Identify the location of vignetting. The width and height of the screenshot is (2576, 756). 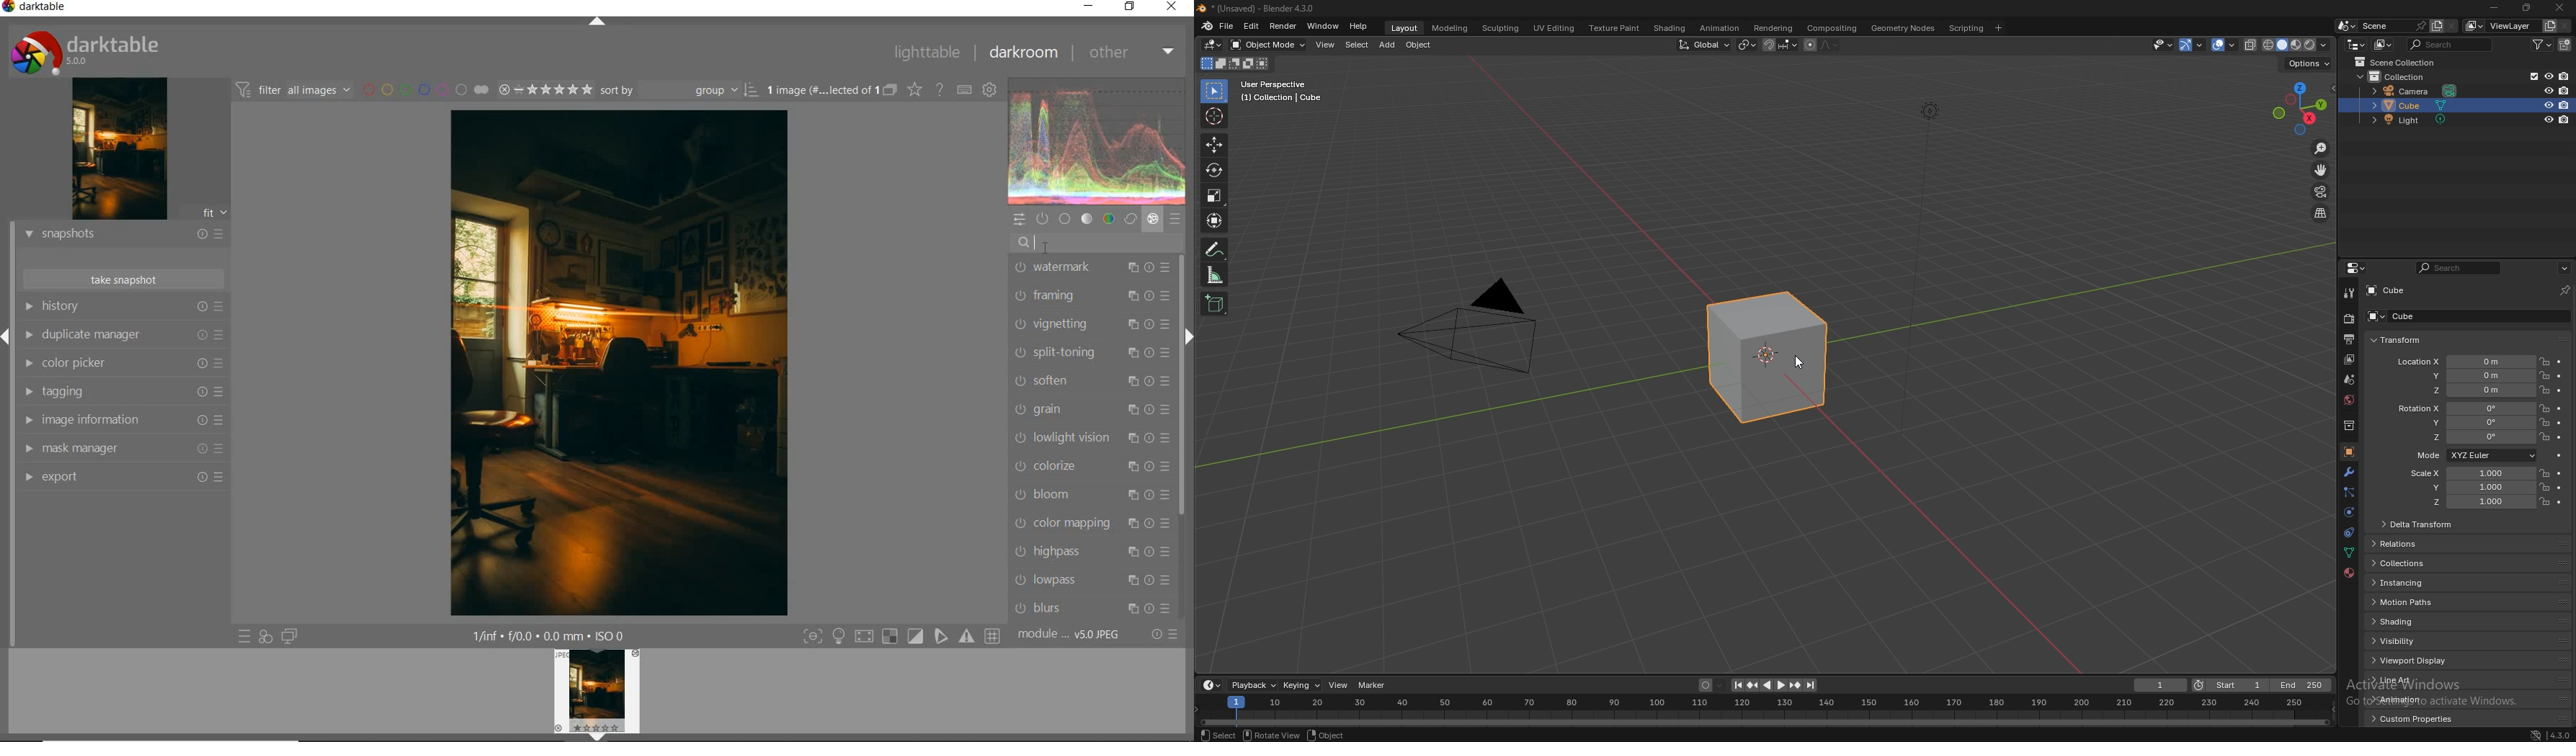
(1093, 324).